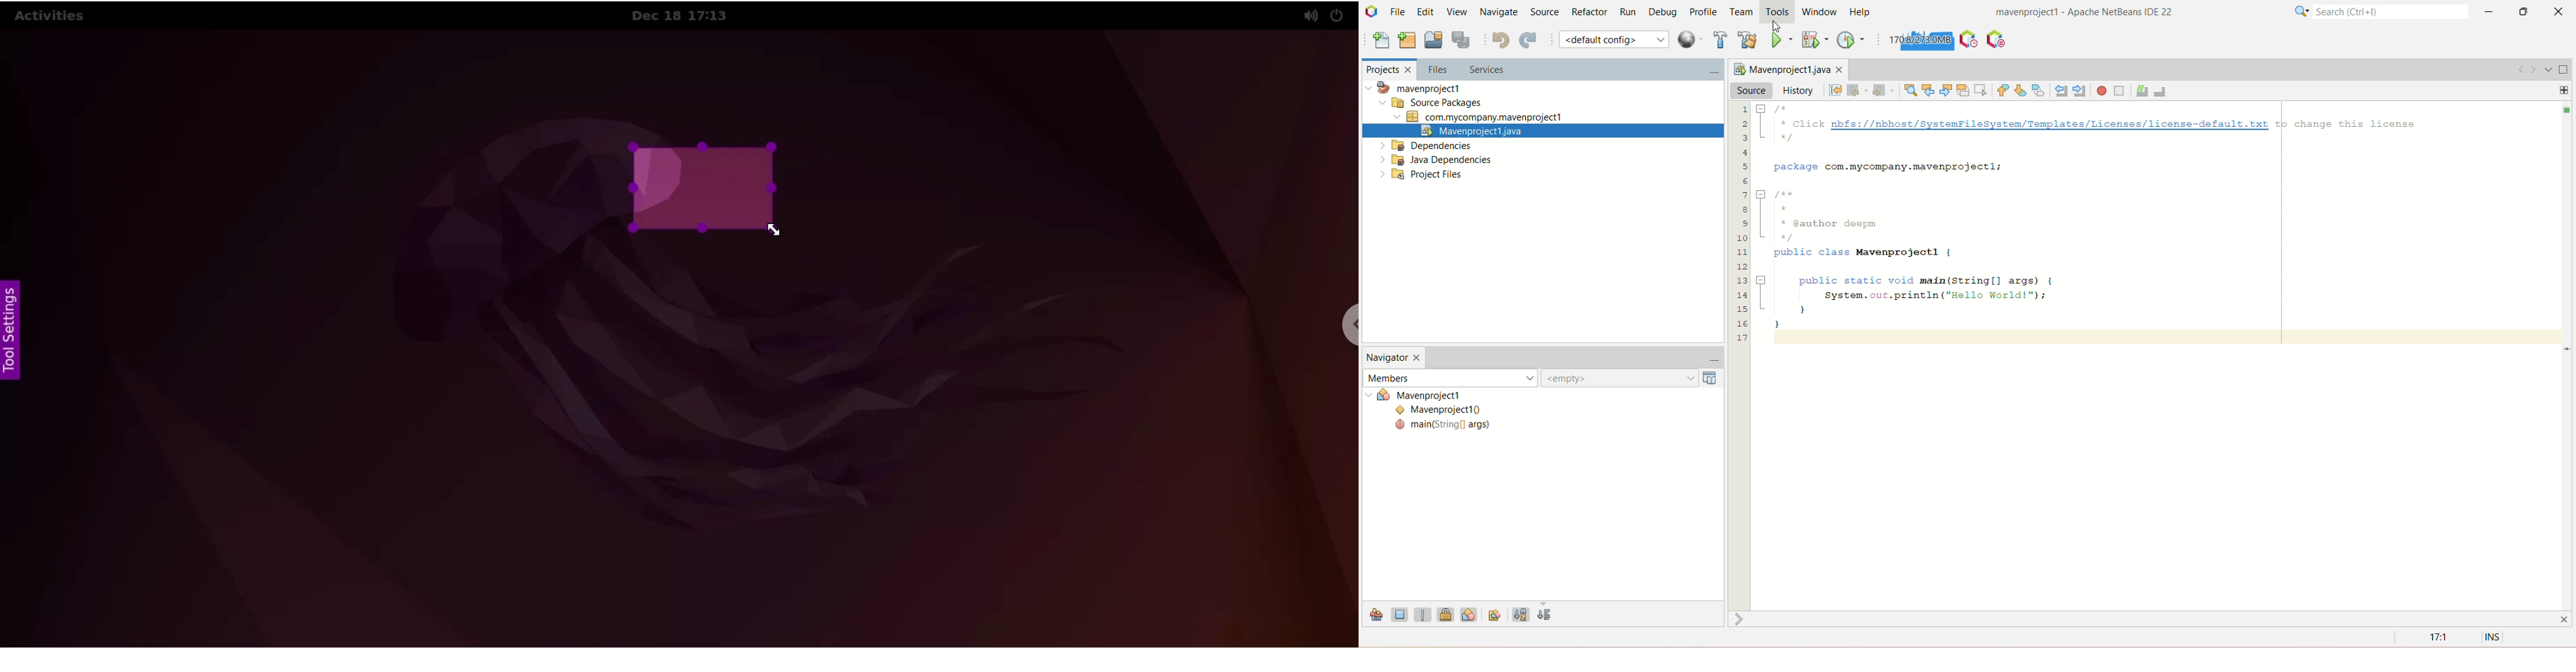  What do you see at coordinates (1852, 40) in the screenshot?
I see `profile project` at bounding box center [1852, 40].